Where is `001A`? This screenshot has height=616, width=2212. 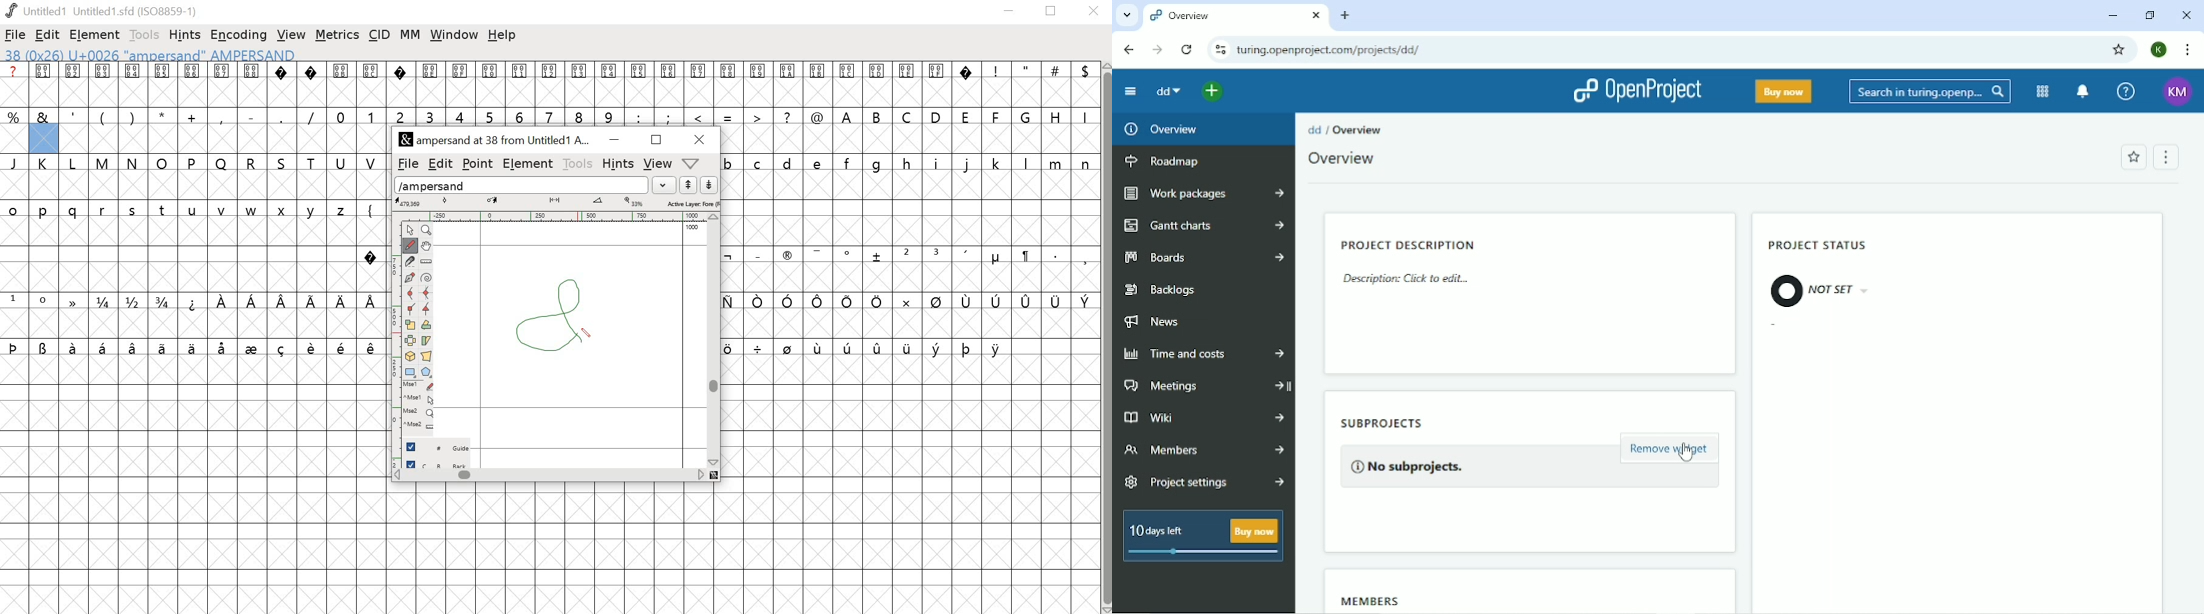 001A is located at coordinates (788, 85).